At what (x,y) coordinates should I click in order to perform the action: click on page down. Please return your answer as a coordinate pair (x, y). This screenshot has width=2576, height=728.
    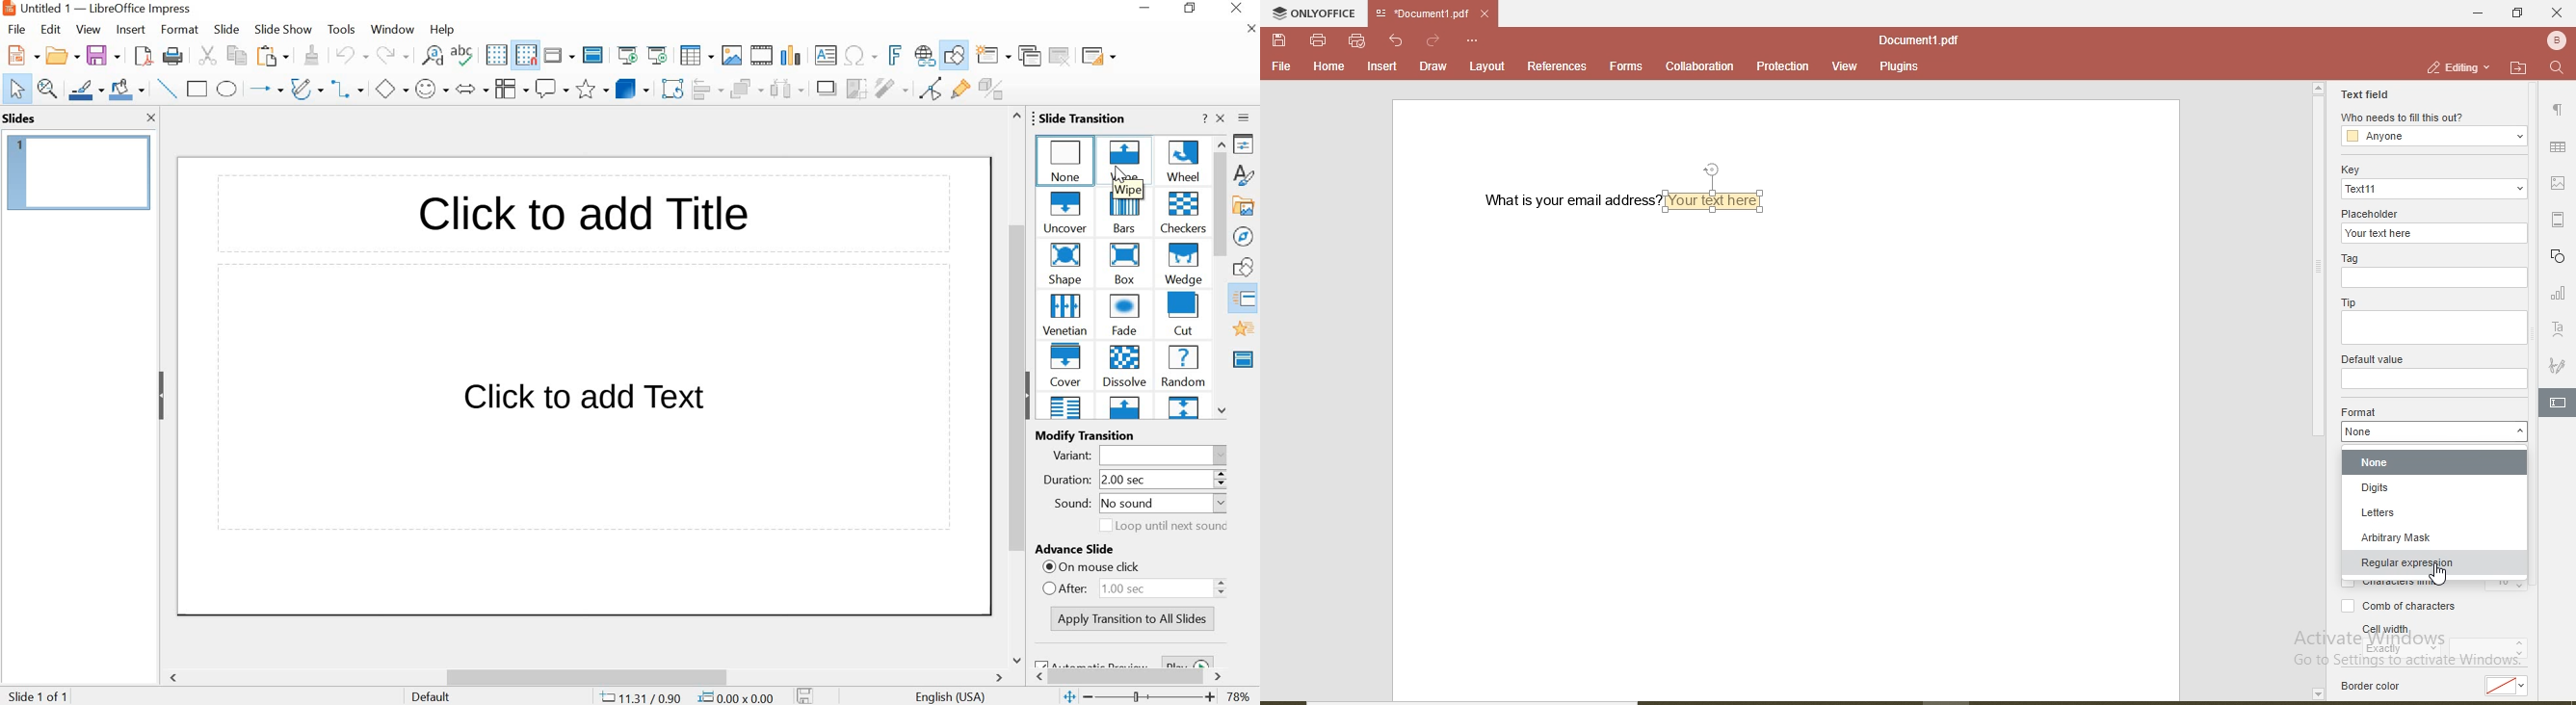
    Looking at the image, I should click on (2317, 694).